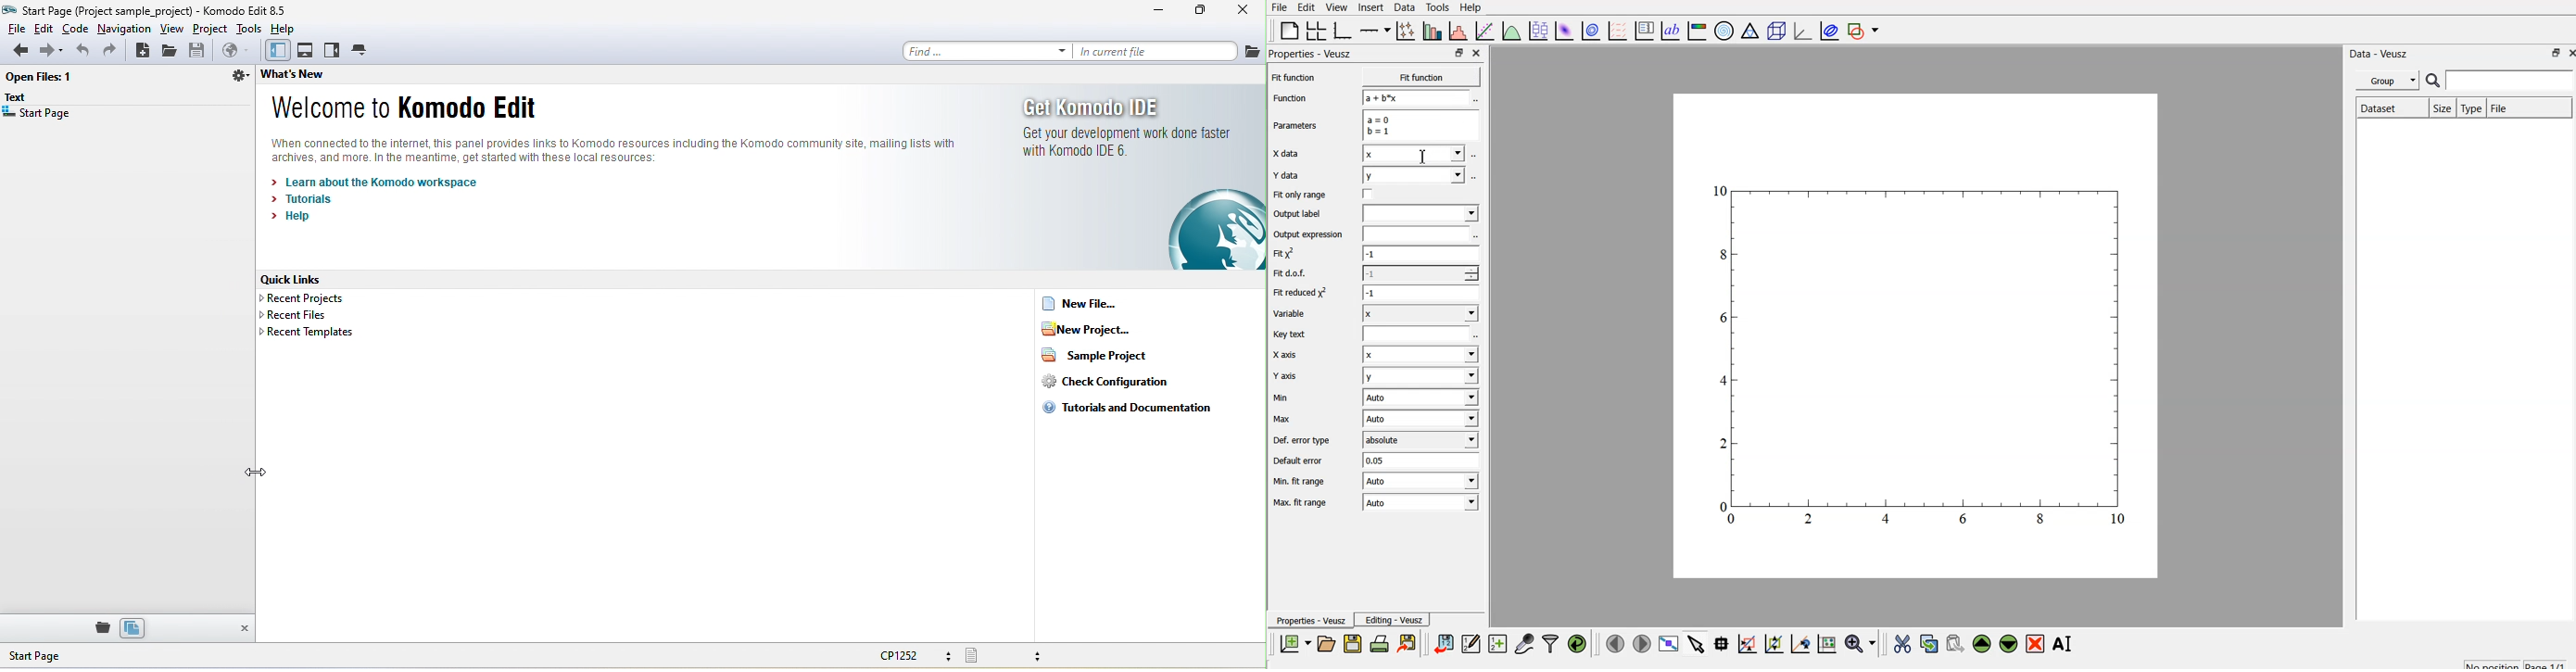  I want to click on paste the selected widget, so click(1955, 644).